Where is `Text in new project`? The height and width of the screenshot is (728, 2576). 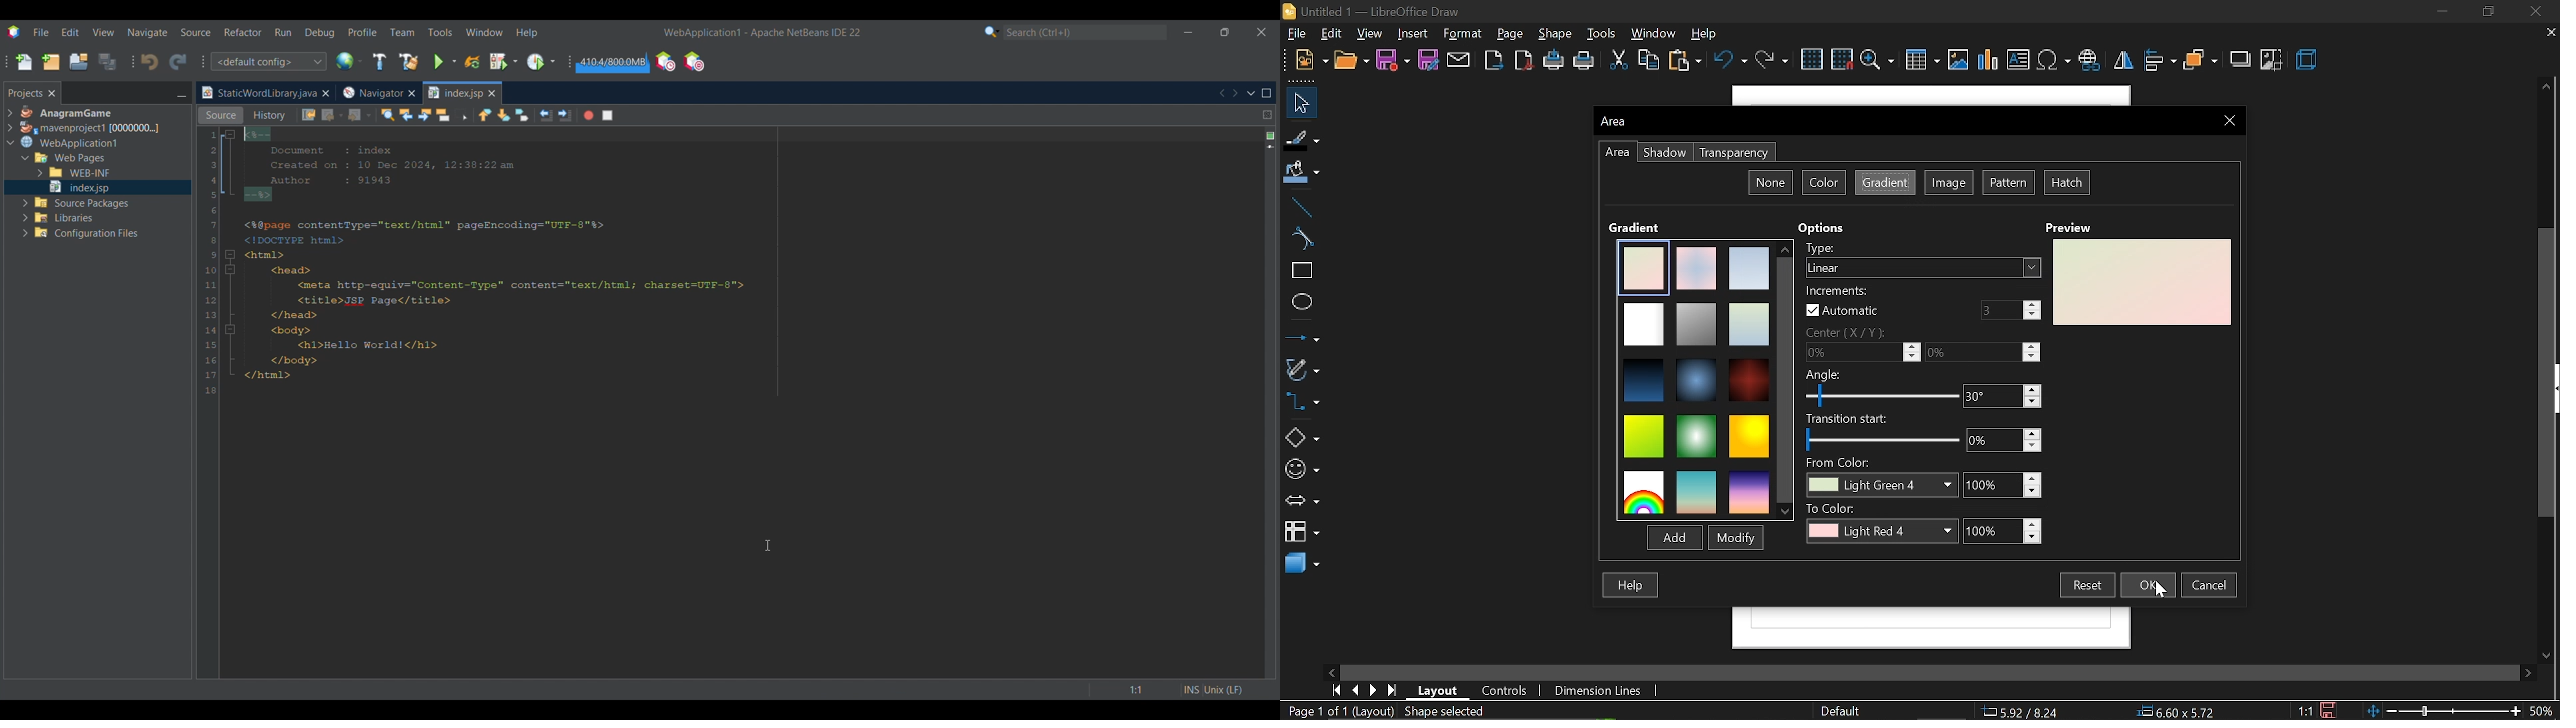 Text in new project is located at coordinates (557, 266).